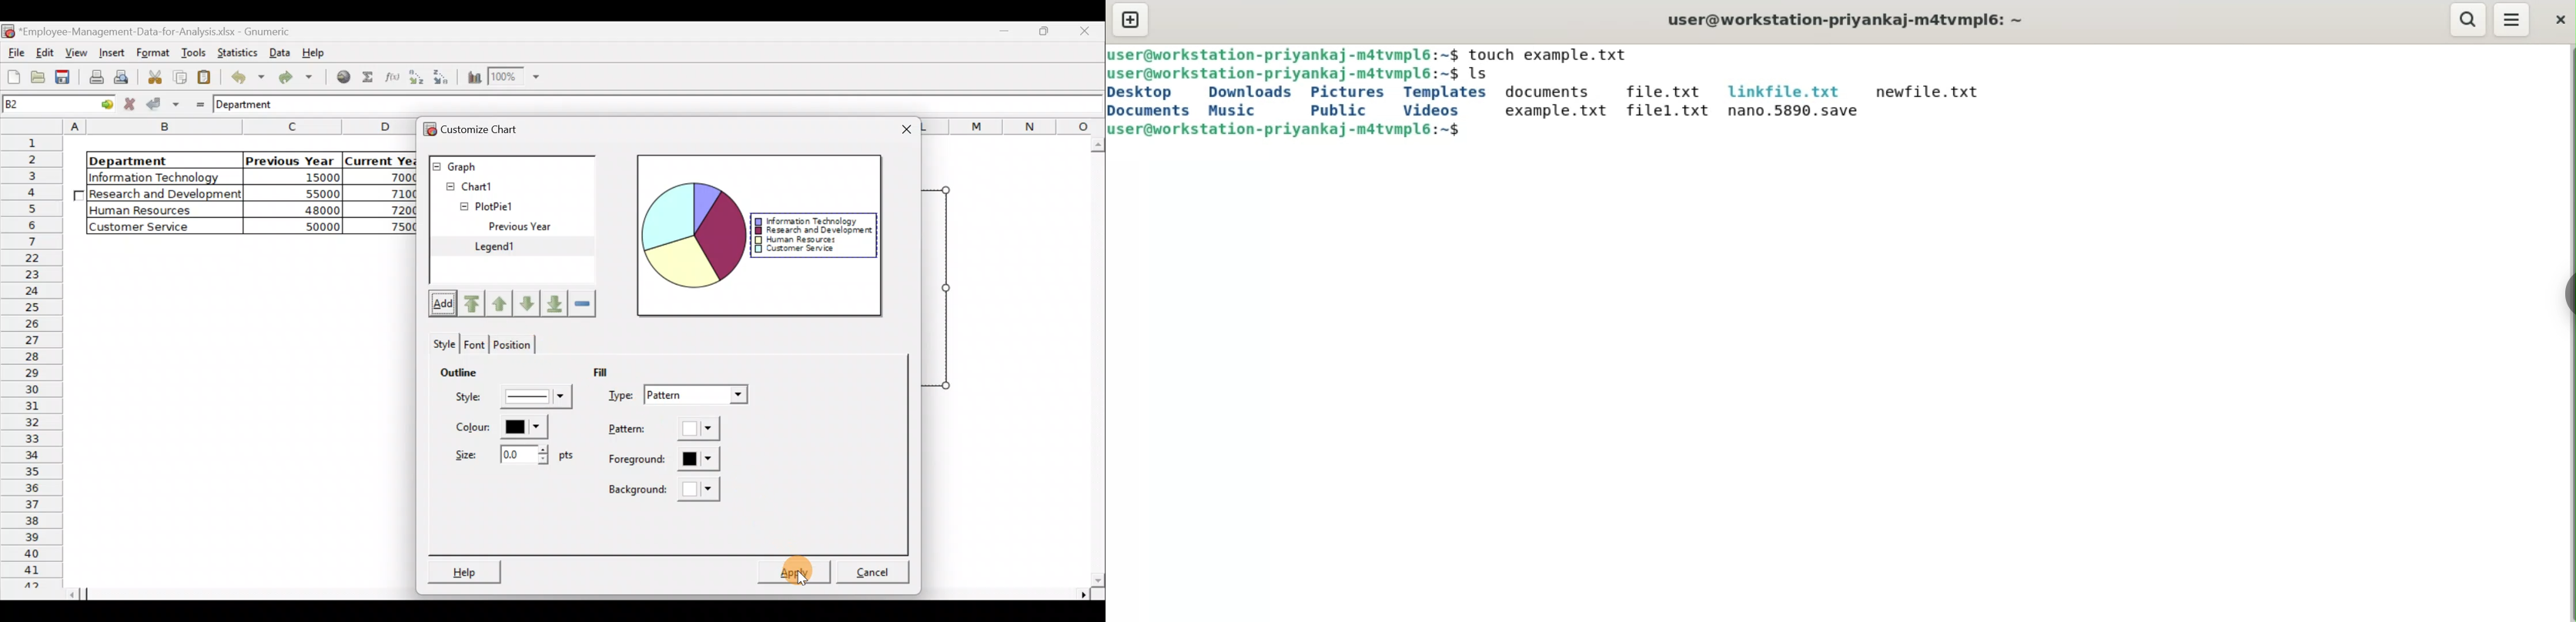  Describe the element at coordinates (471, 204) in the screenshot. I see `PlotPie1` at that location.